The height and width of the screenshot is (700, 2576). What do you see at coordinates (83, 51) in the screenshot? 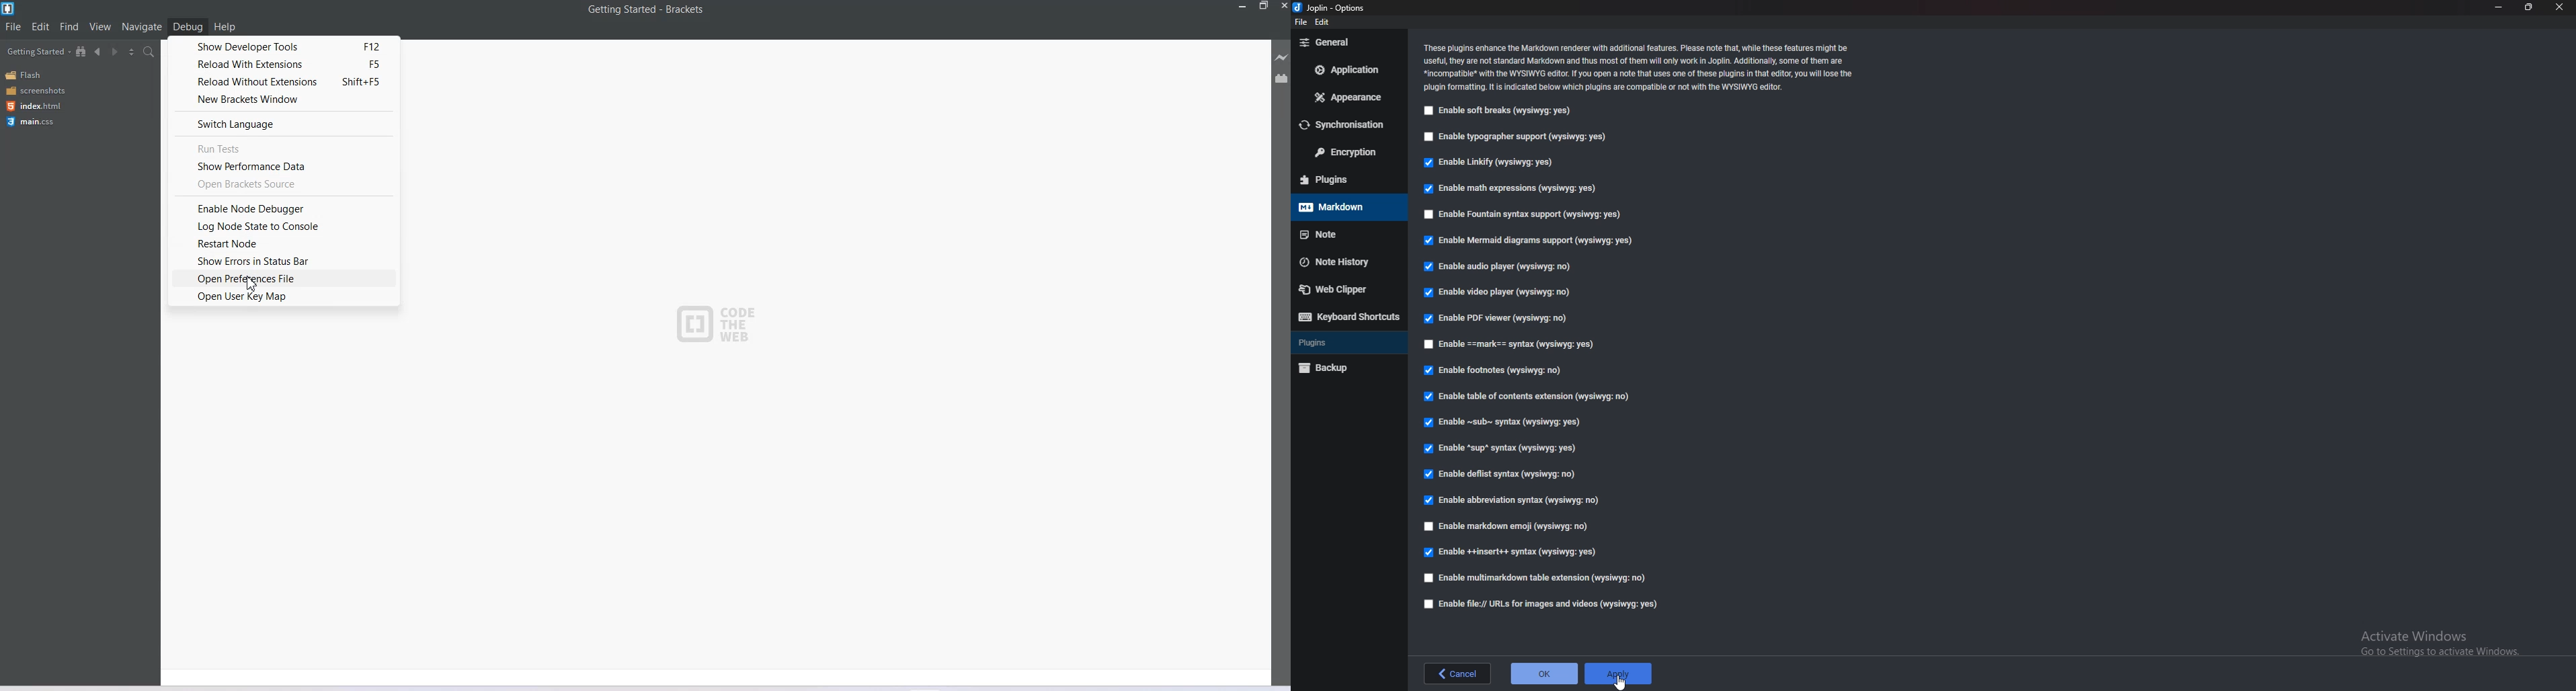
I see `View in file Tree` at bounding box center [83, 51].